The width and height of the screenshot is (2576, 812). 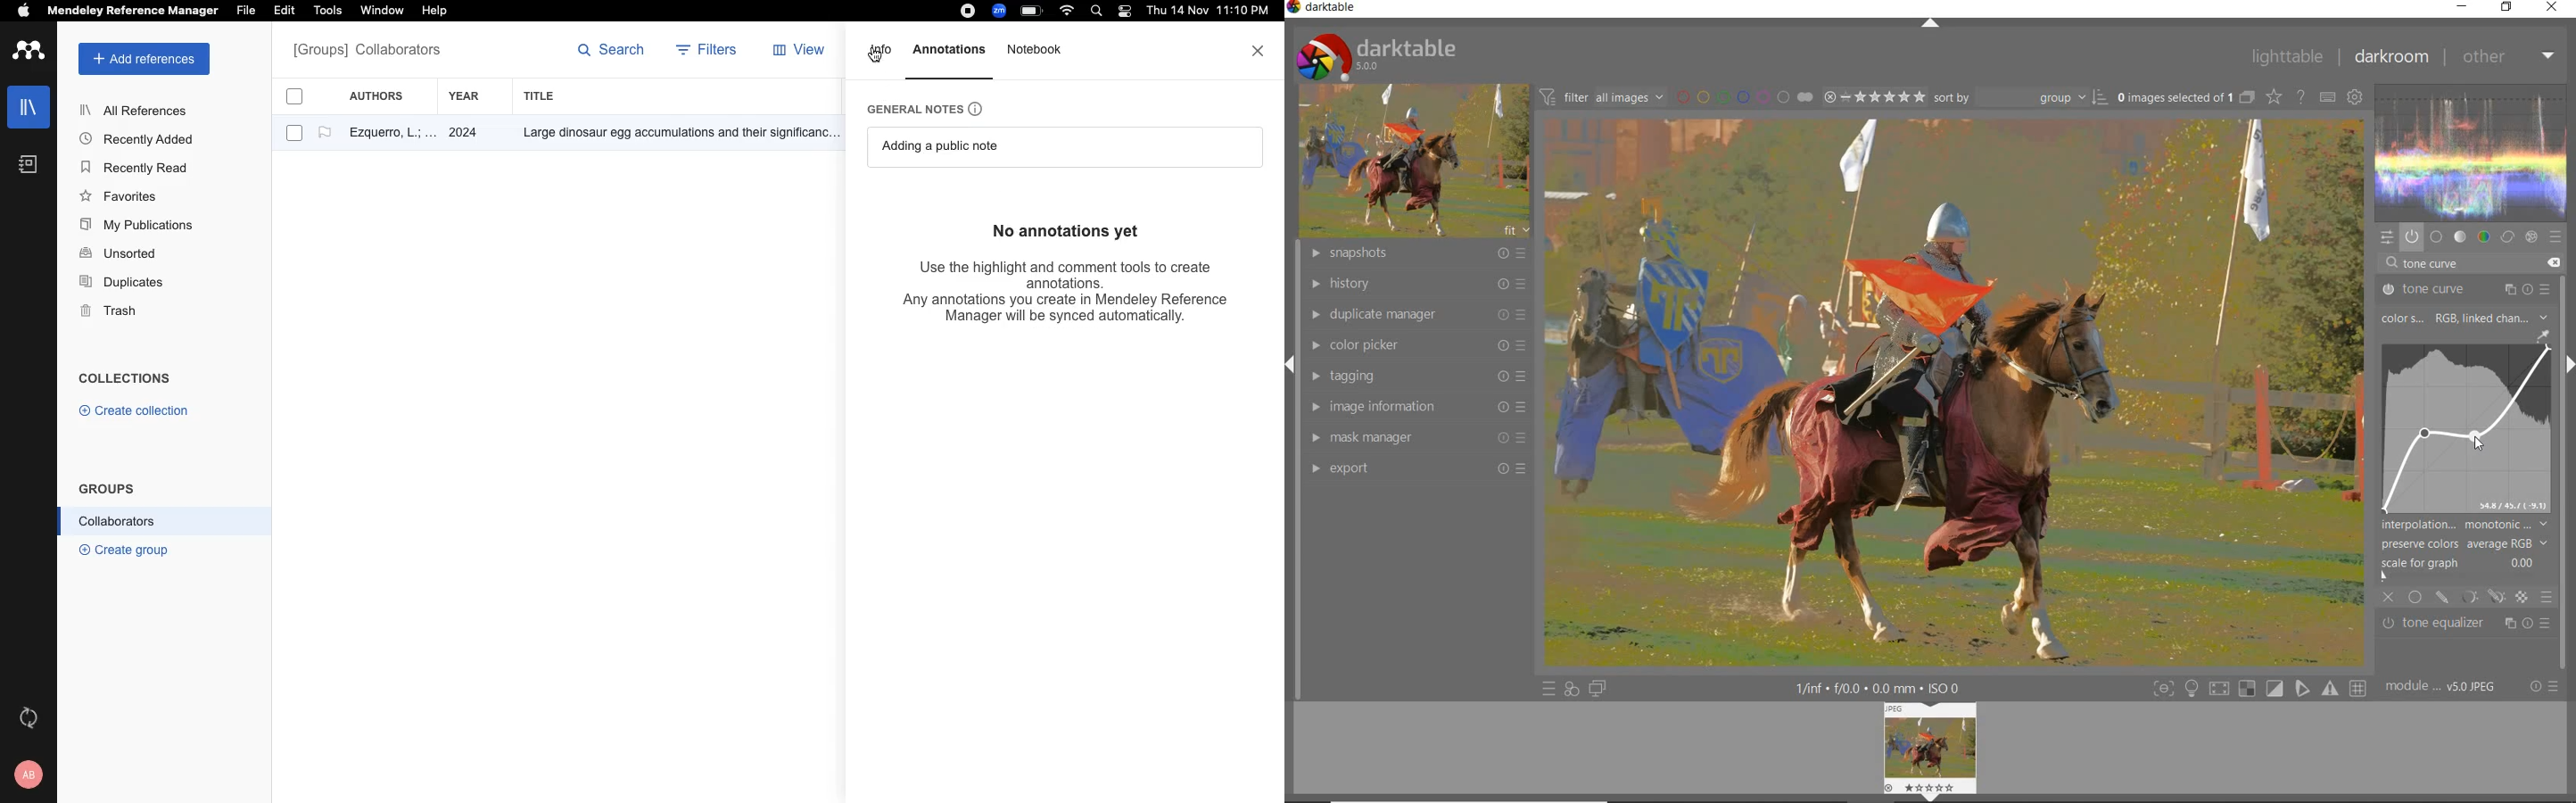 What do you see at coordinates (2464, 544) in the screenshot?
I see `preserve colors` at bounding box center [2464, 544].